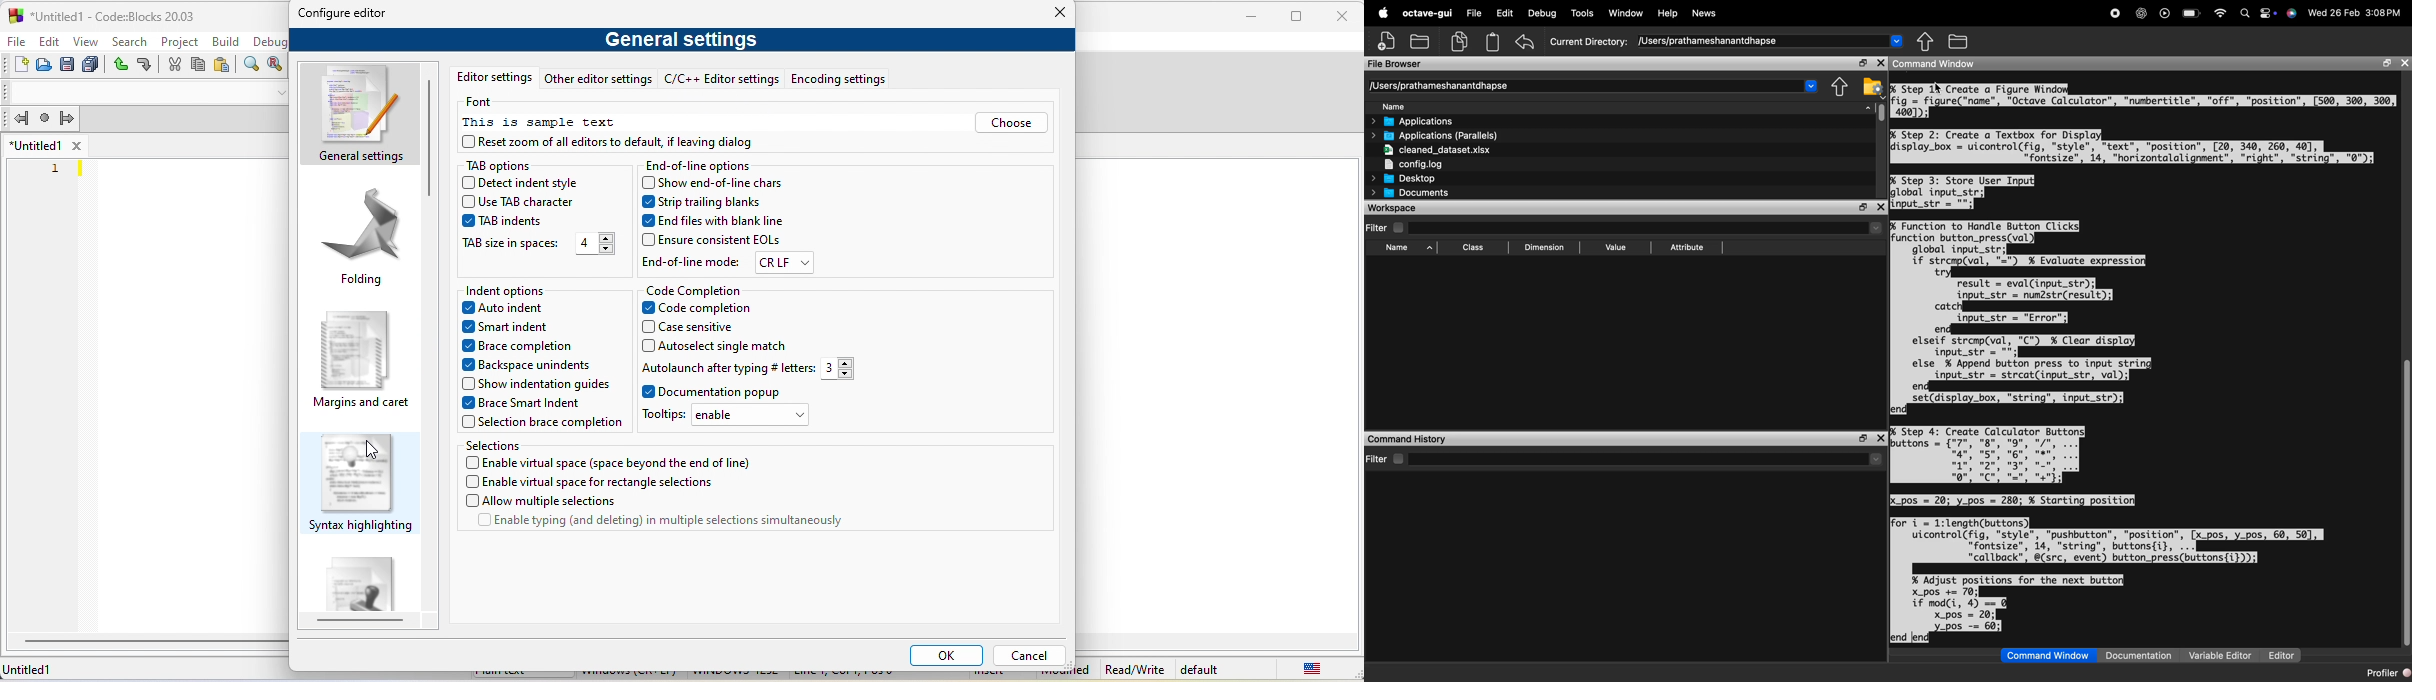 The width and height of the screenshot is (2436, 700). I want to click on other editor settings, so click(597, 78).